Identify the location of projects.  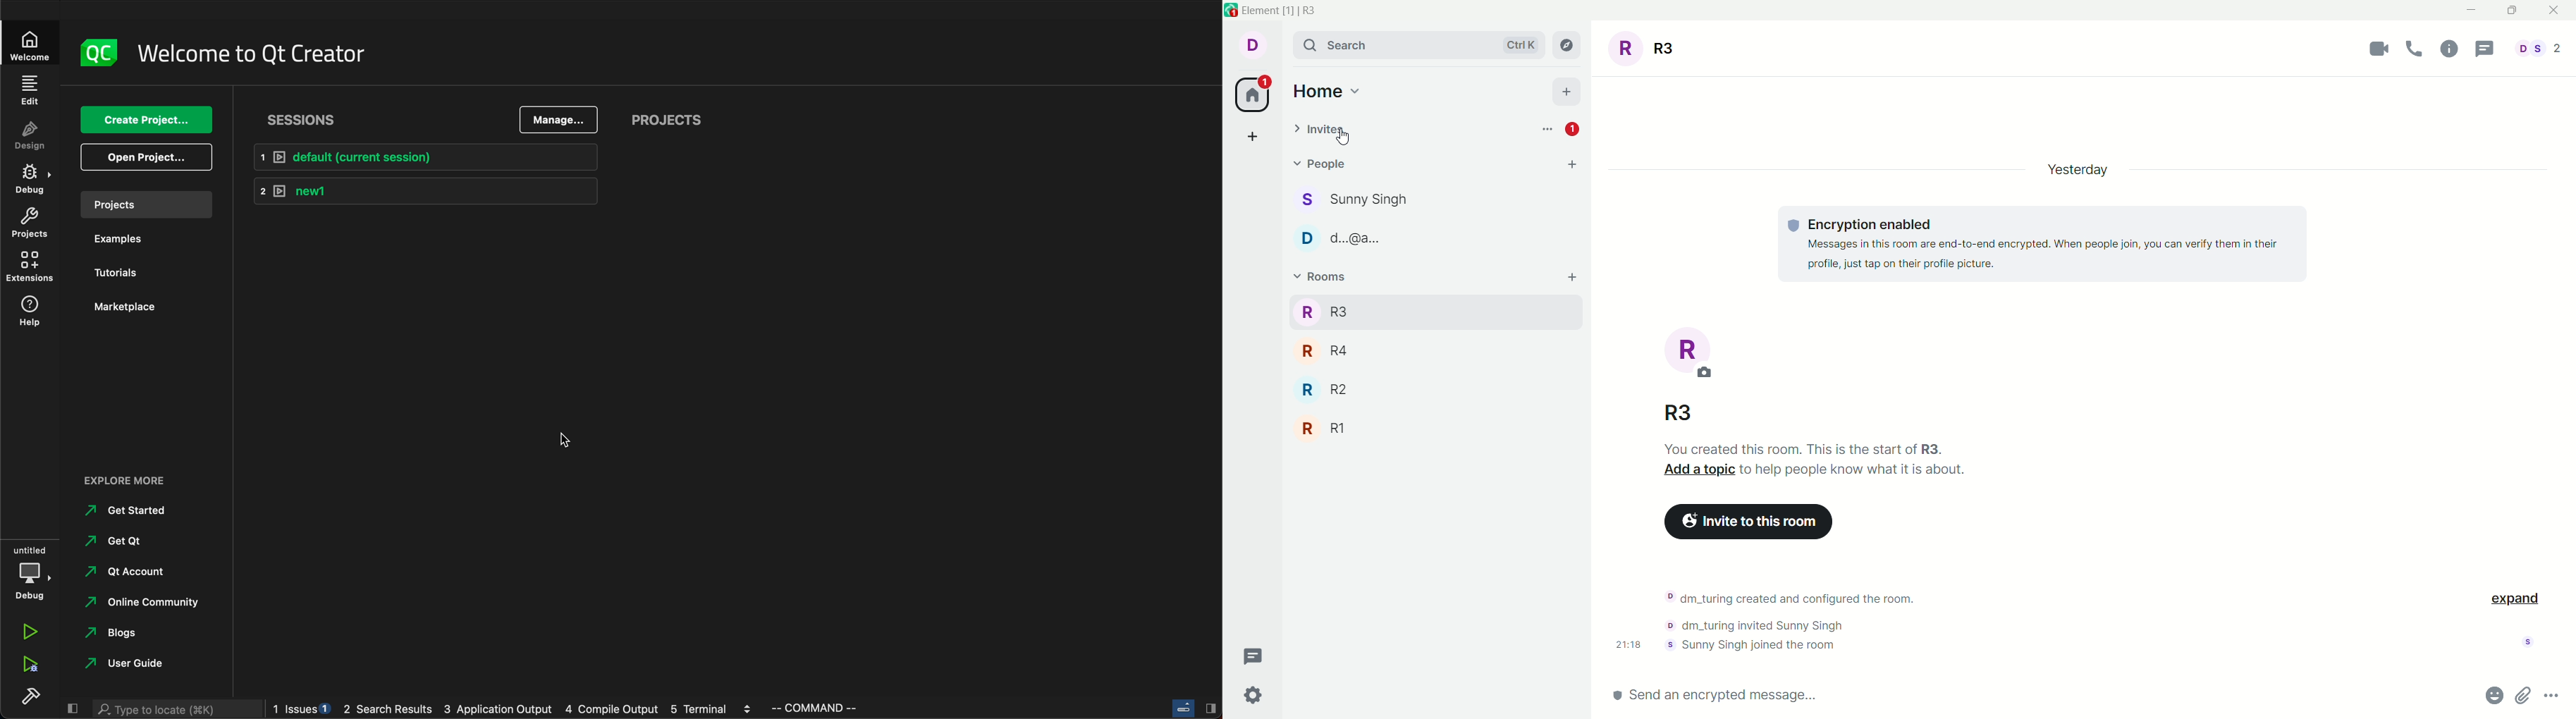
(30, 223).